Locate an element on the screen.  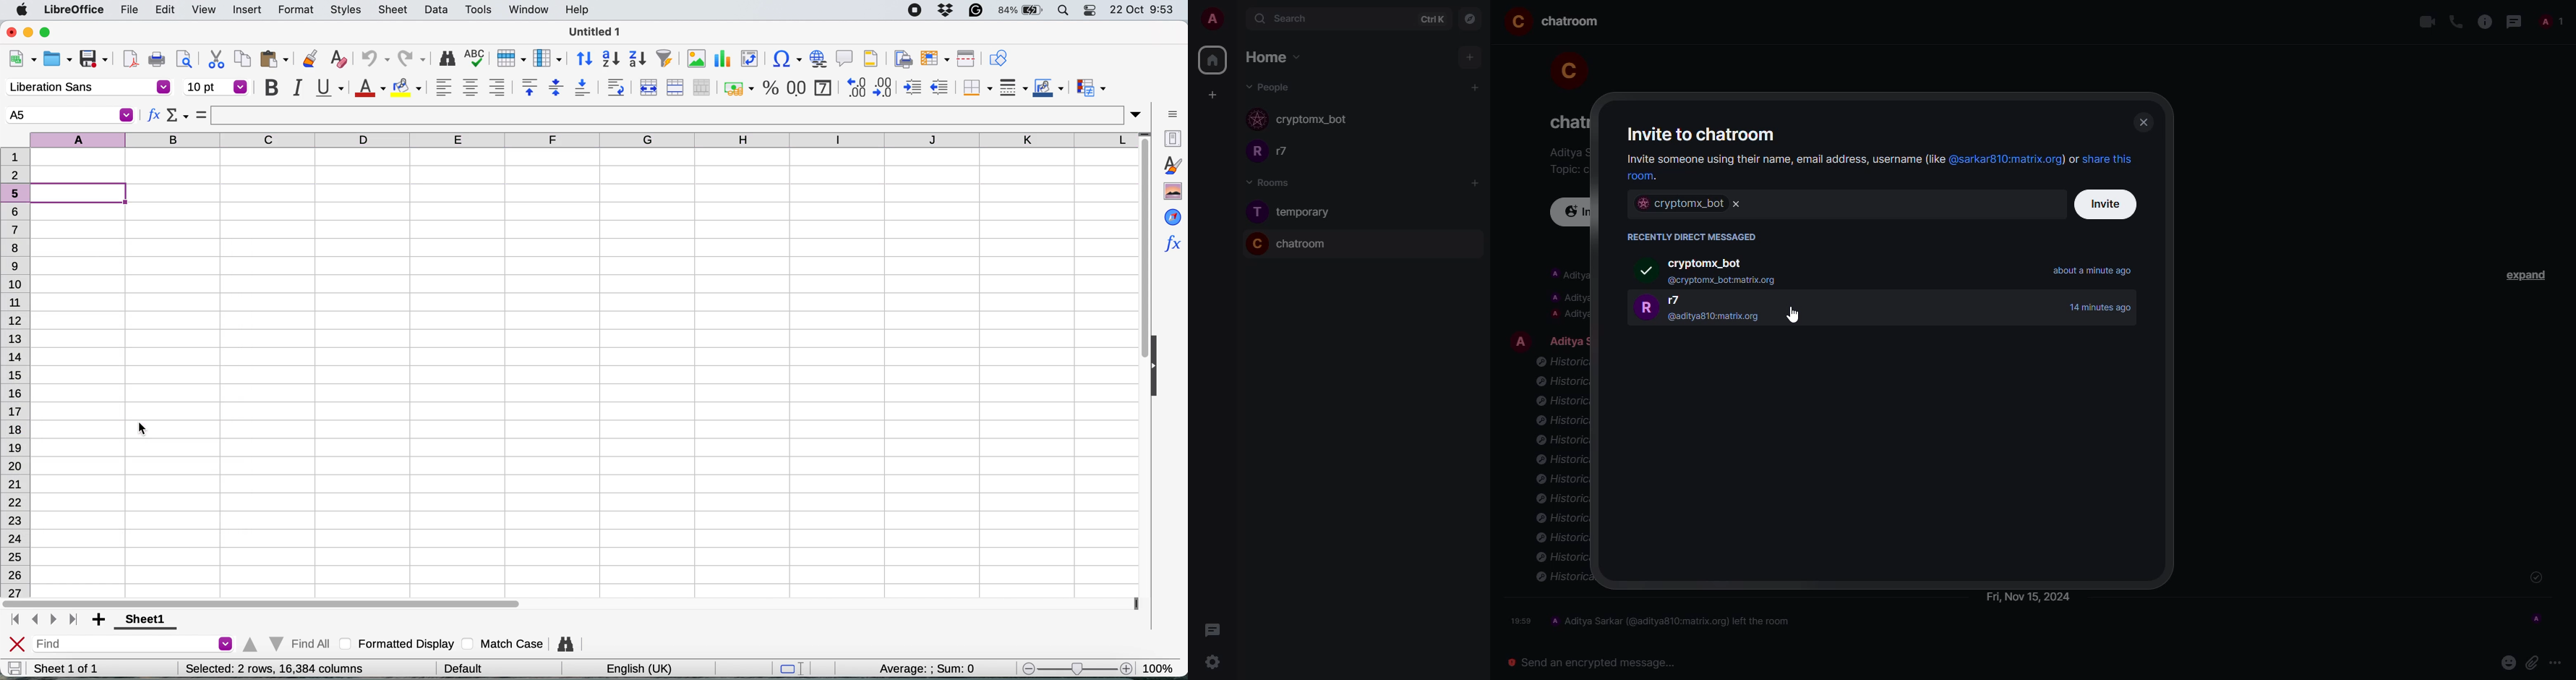
font size is located at coordinates (216, 87).